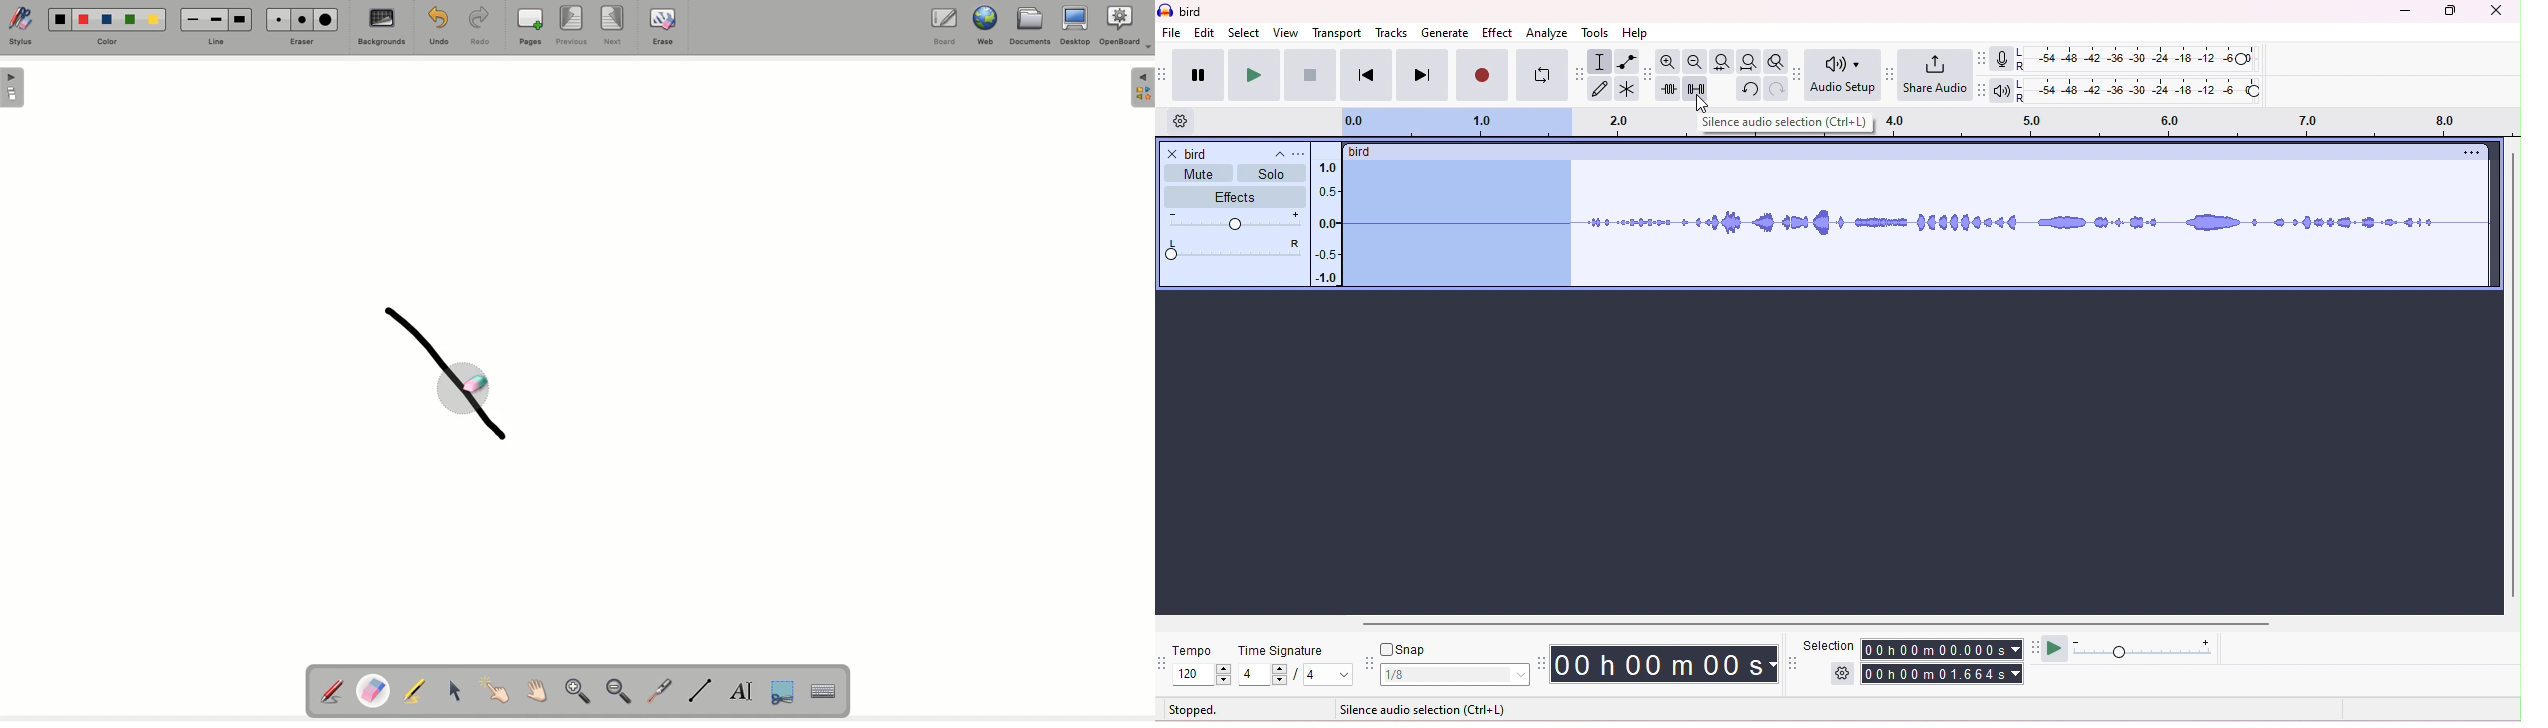 This screenshot has width=2548, height=728. What do you see at coordinates (1295, 676) in the screenshot?
I see `4/4 (select time signature)` at bounding box center [1295, 676].